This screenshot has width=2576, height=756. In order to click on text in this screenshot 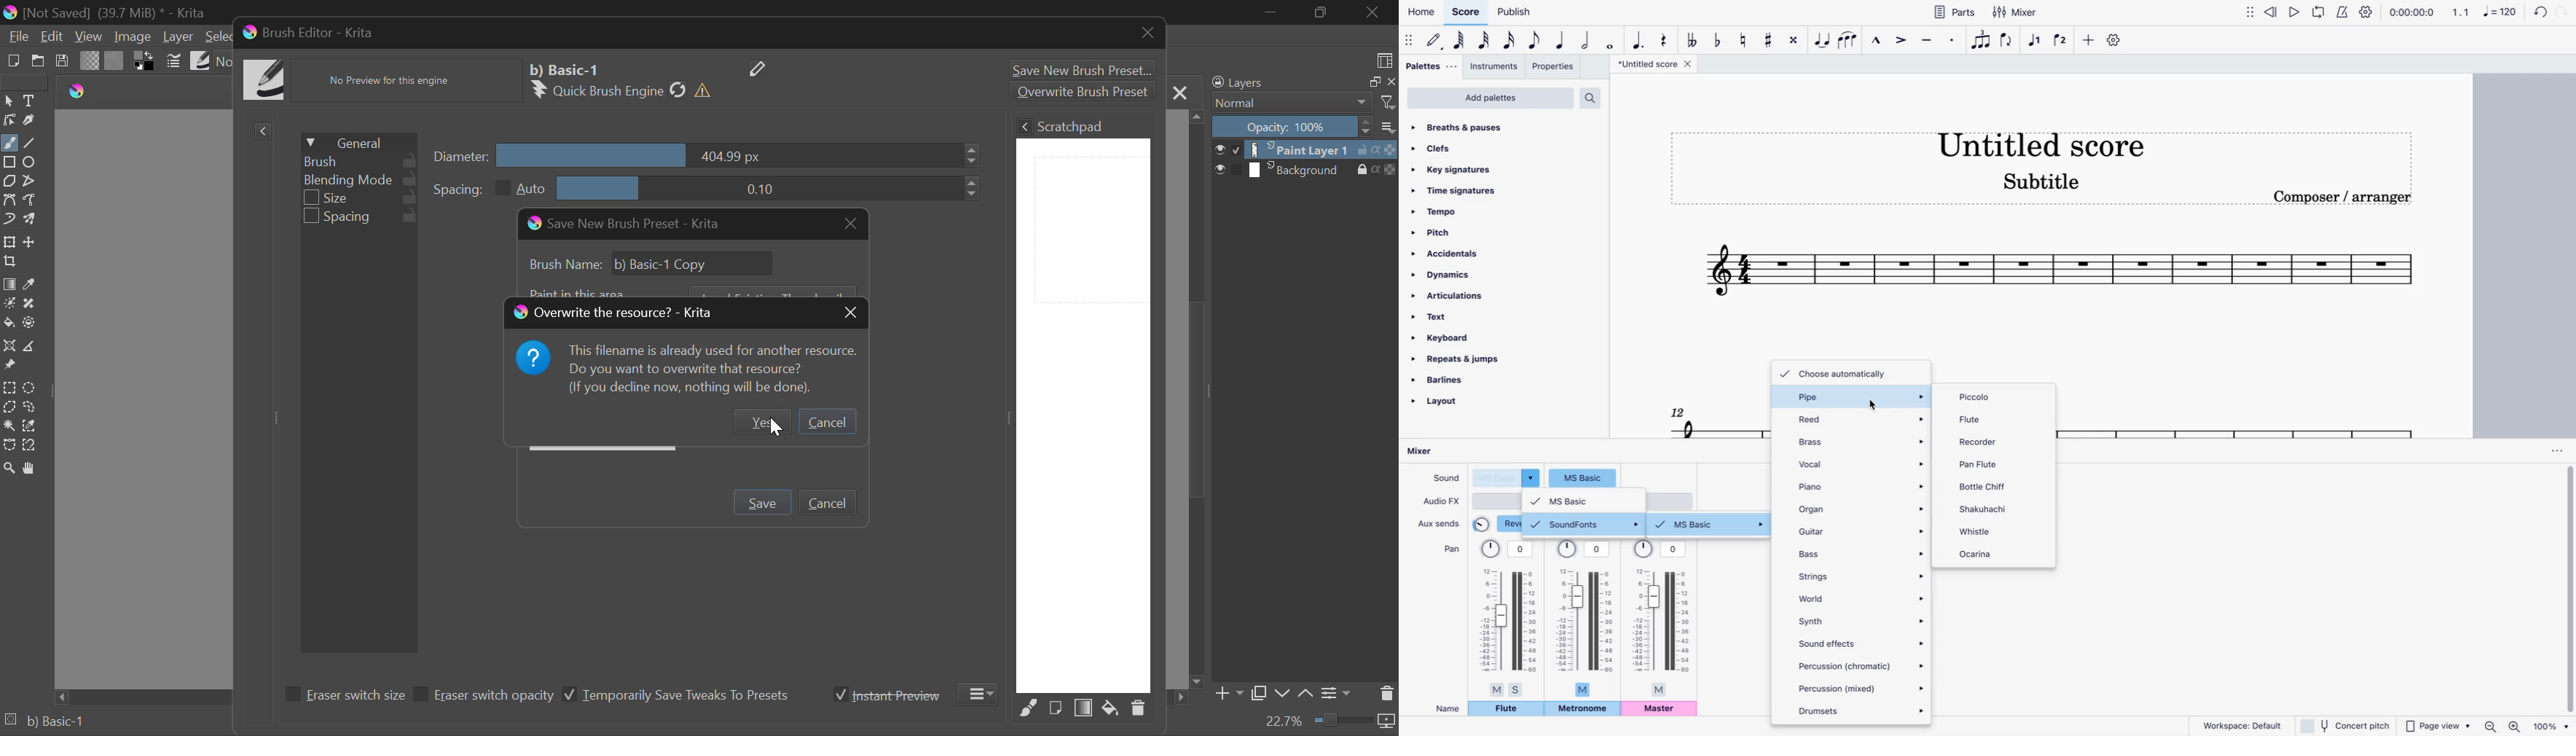, I will do `click(1451, 318)`.